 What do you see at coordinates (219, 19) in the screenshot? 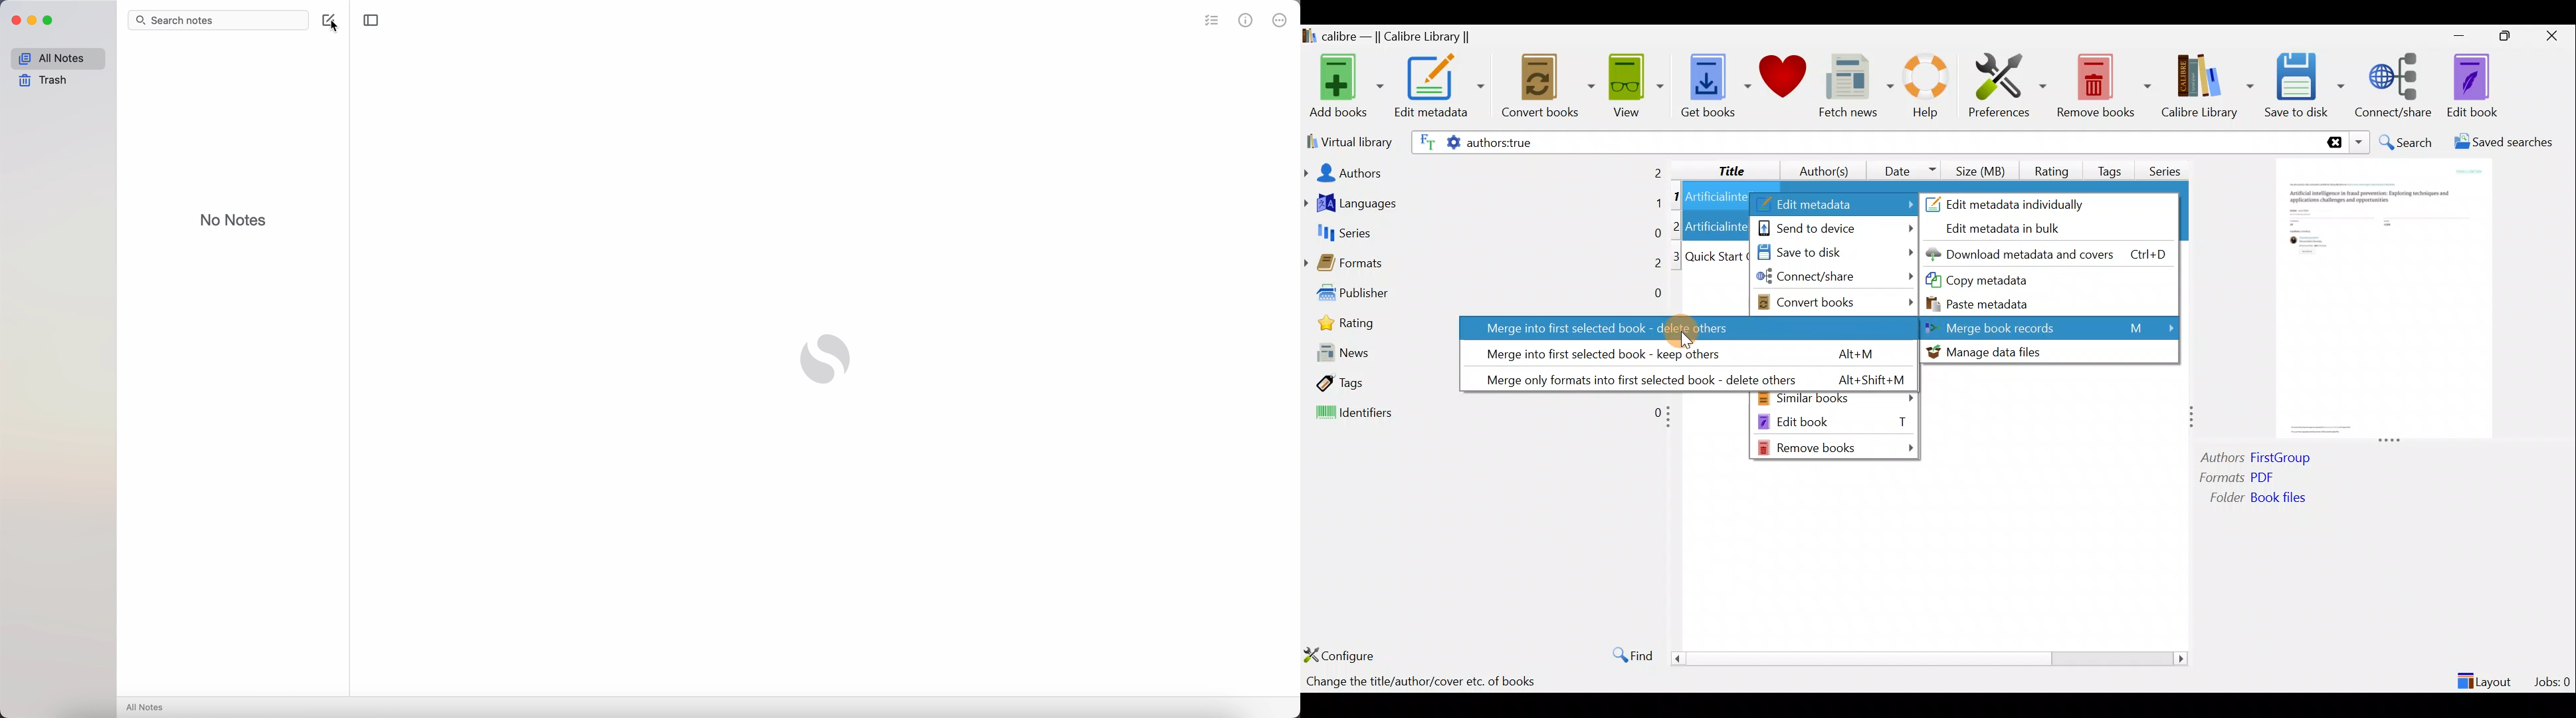
I see `search bar` at bounding box center [219, 19].